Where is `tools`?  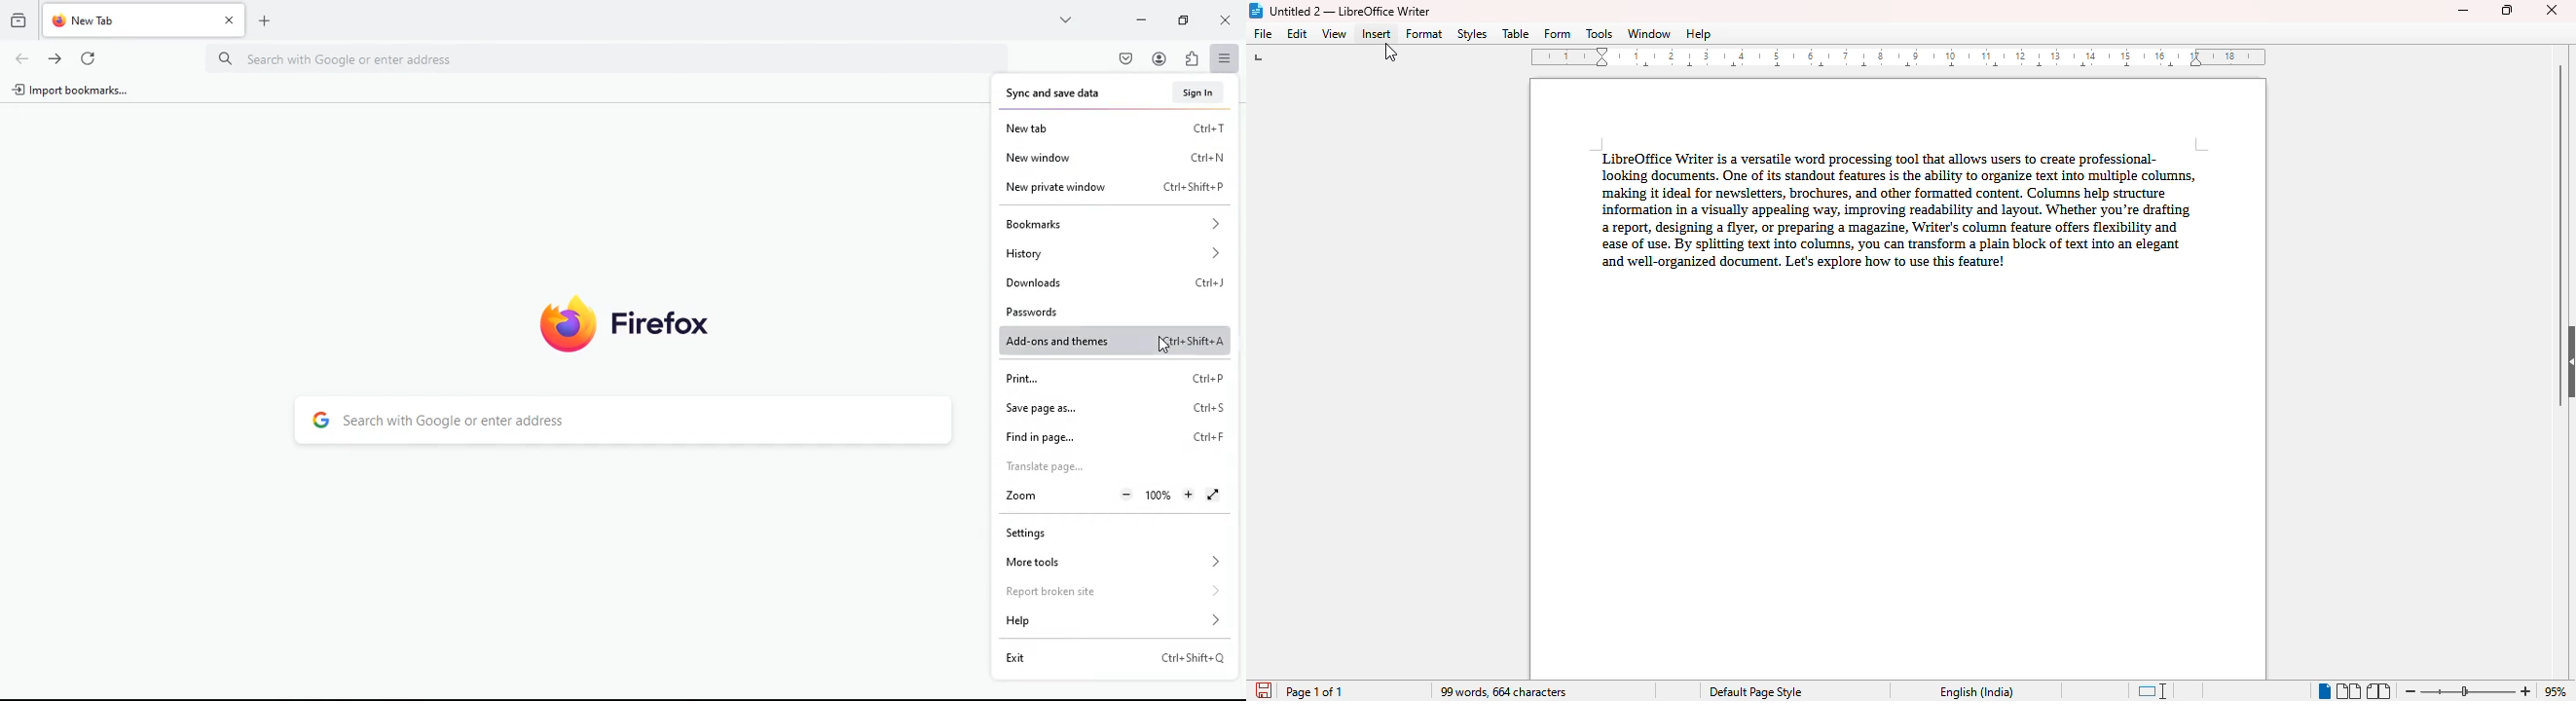 tools is located at coordinates (1600, 34).